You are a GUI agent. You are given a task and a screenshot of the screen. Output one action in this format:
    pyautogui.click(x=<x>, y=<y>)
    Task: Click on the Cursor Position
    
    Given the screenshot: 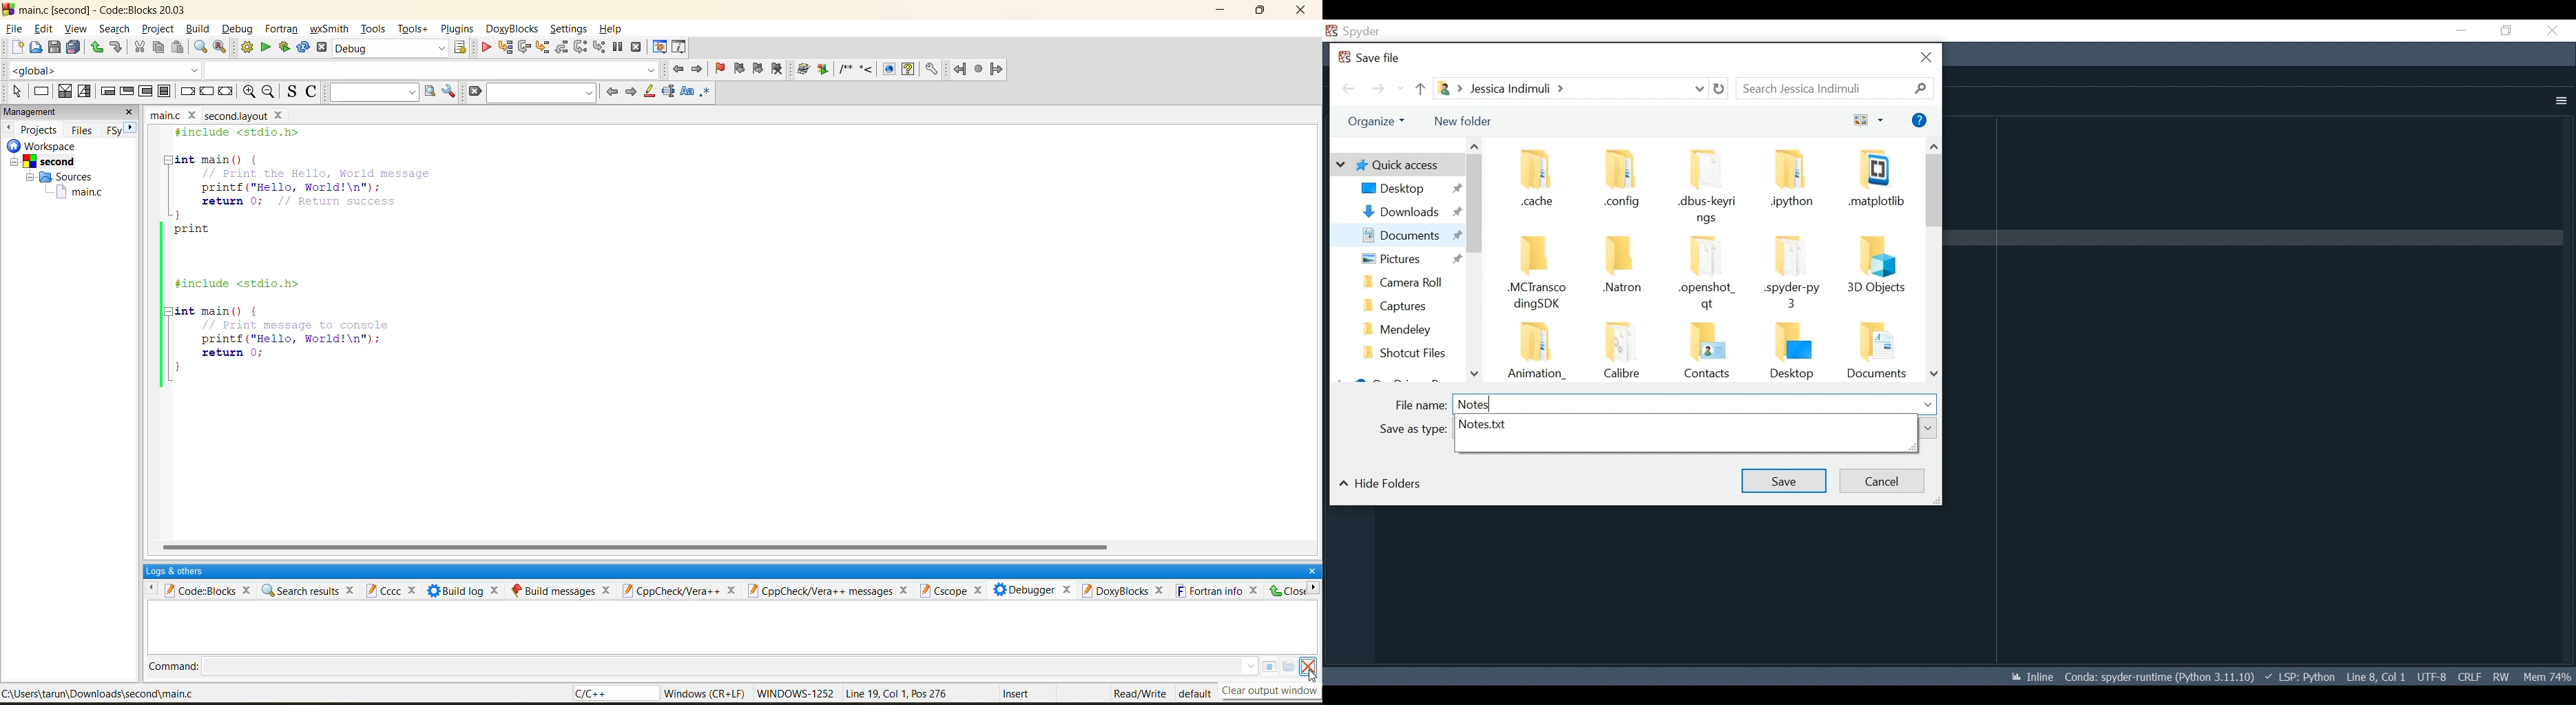 What is the action you would take?
    pyautogui.click(x=2376, y=677)
    